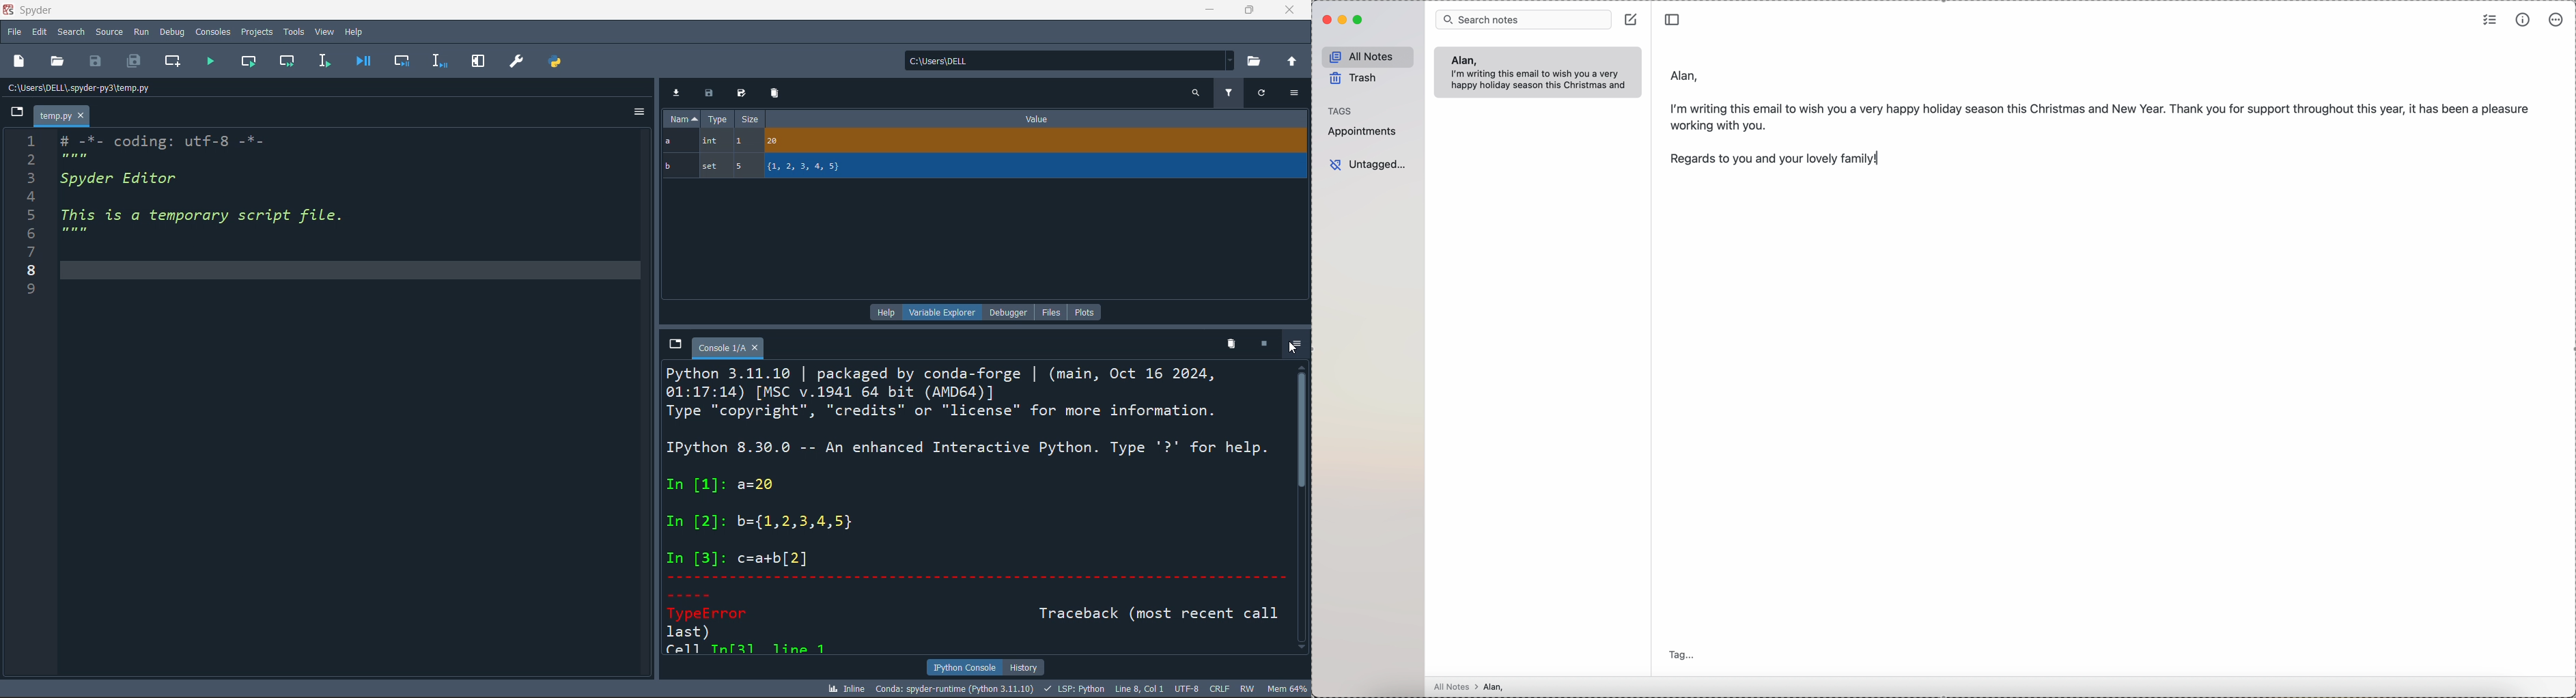  What do you see at coordinates (953, 688) in the screenshot?
I see `CONDA:SPYDER-RUNTIME(PYTHON 3.11.10)` at bounding box center [953, 688].